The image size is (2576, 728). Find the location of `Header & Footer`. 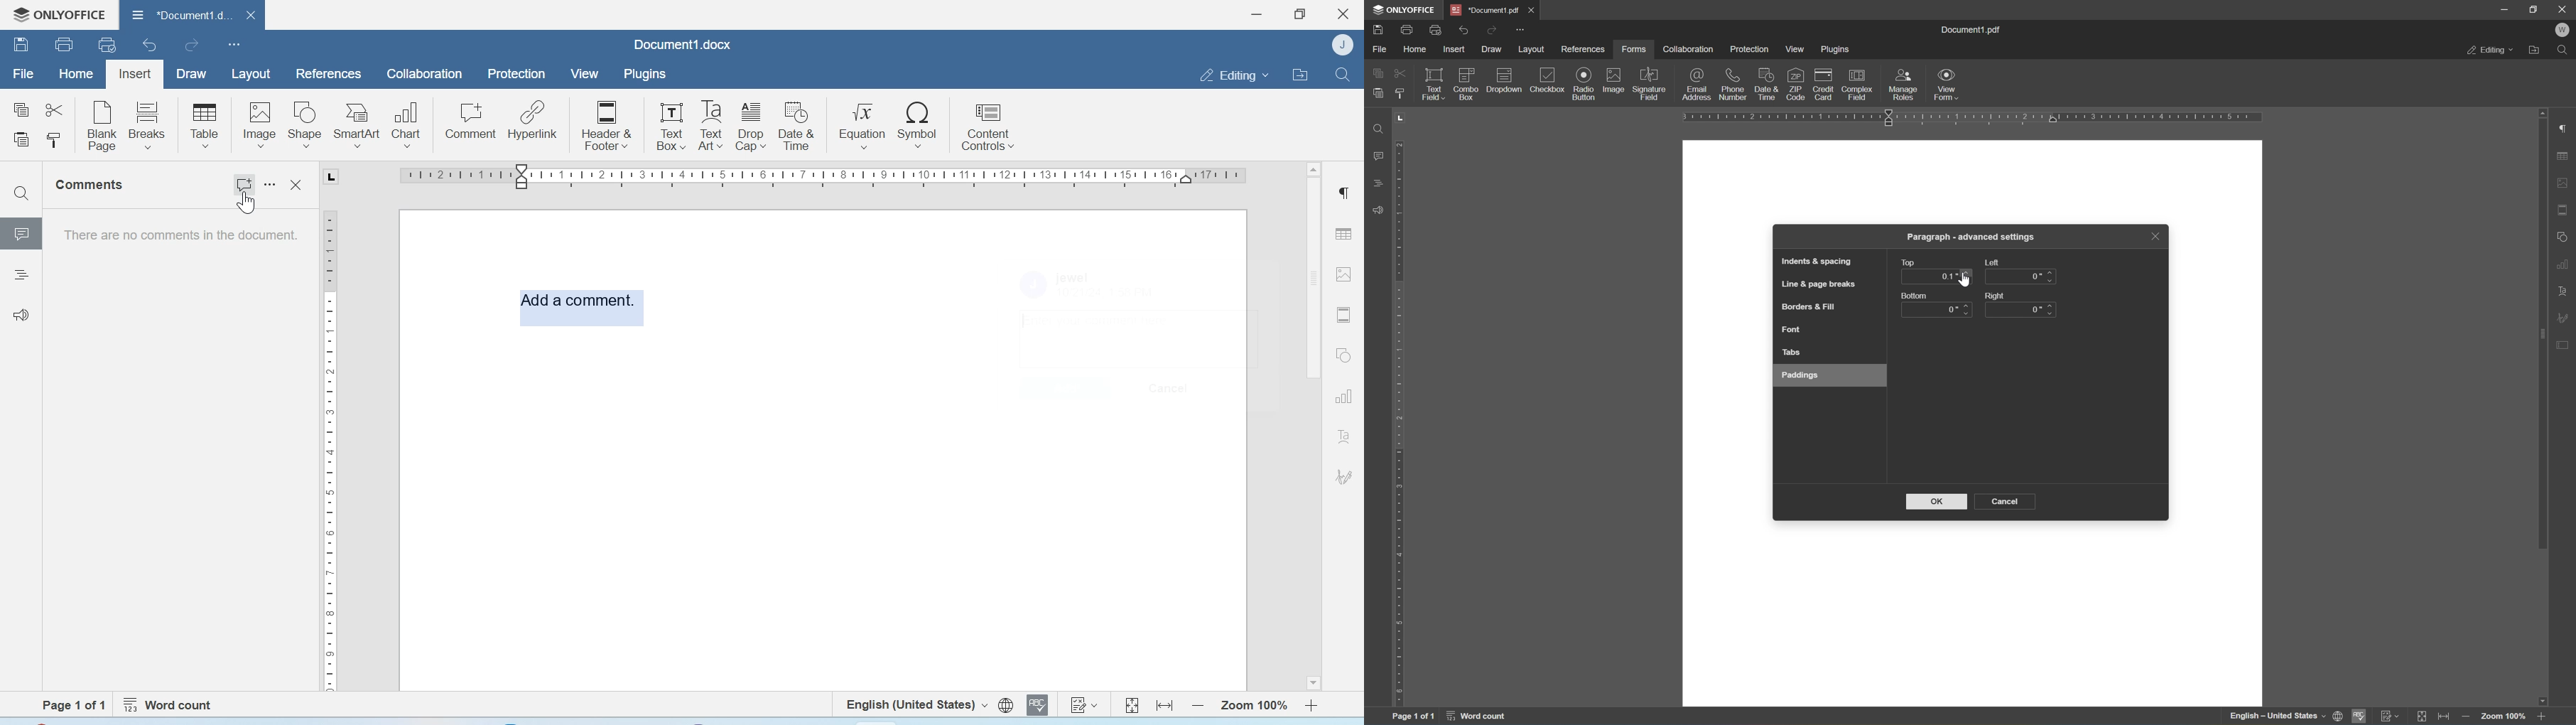

Header & Footer is located at coordinates (607, 124).